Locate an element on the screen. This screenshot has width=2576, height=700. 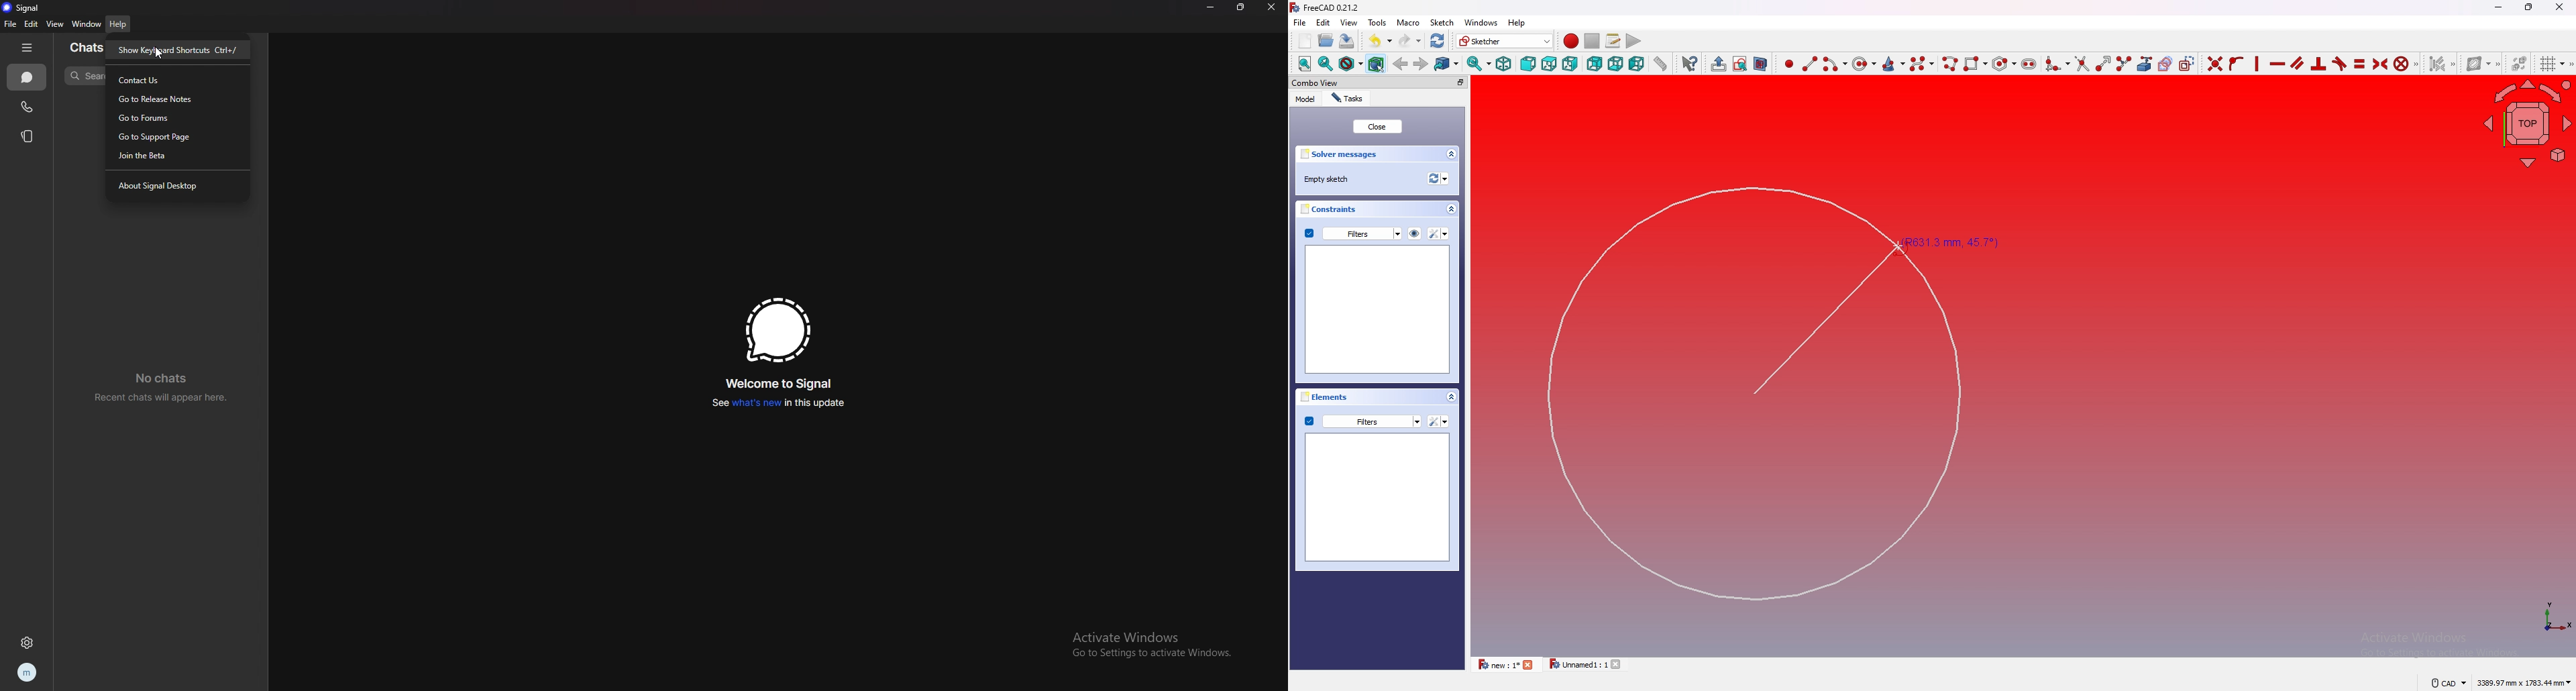
forward is located at coordinates (1421, 63).